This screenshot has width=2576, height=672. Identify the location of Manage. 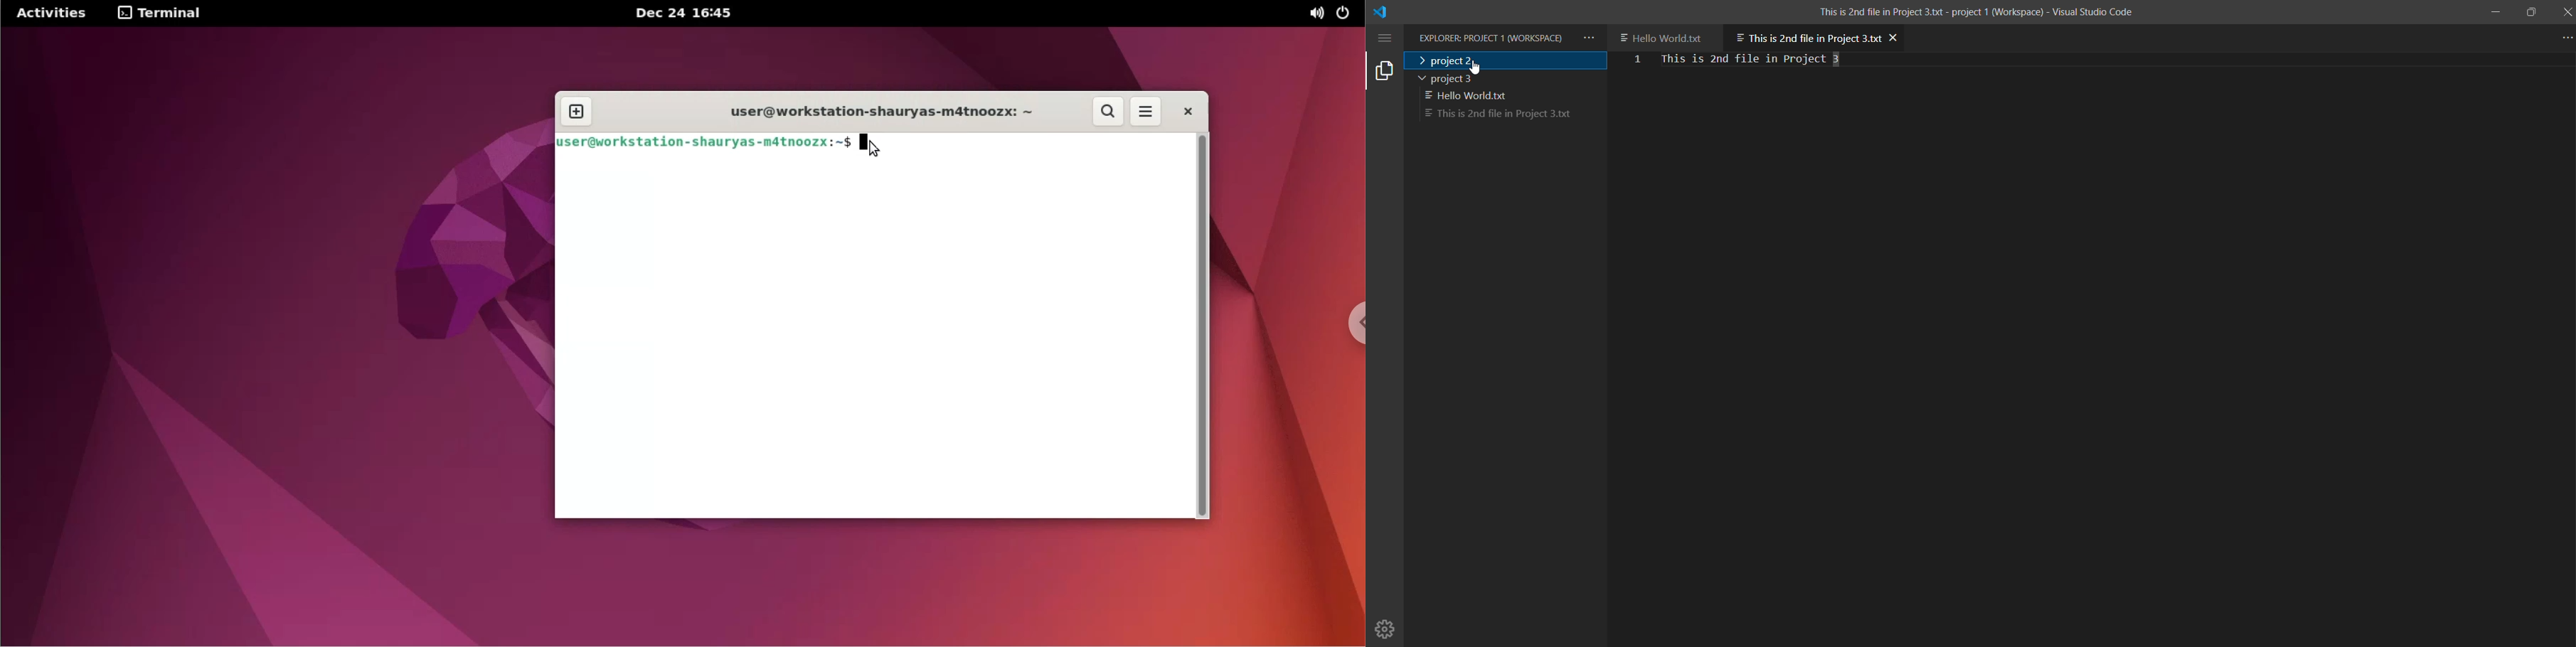
(1387, 624).